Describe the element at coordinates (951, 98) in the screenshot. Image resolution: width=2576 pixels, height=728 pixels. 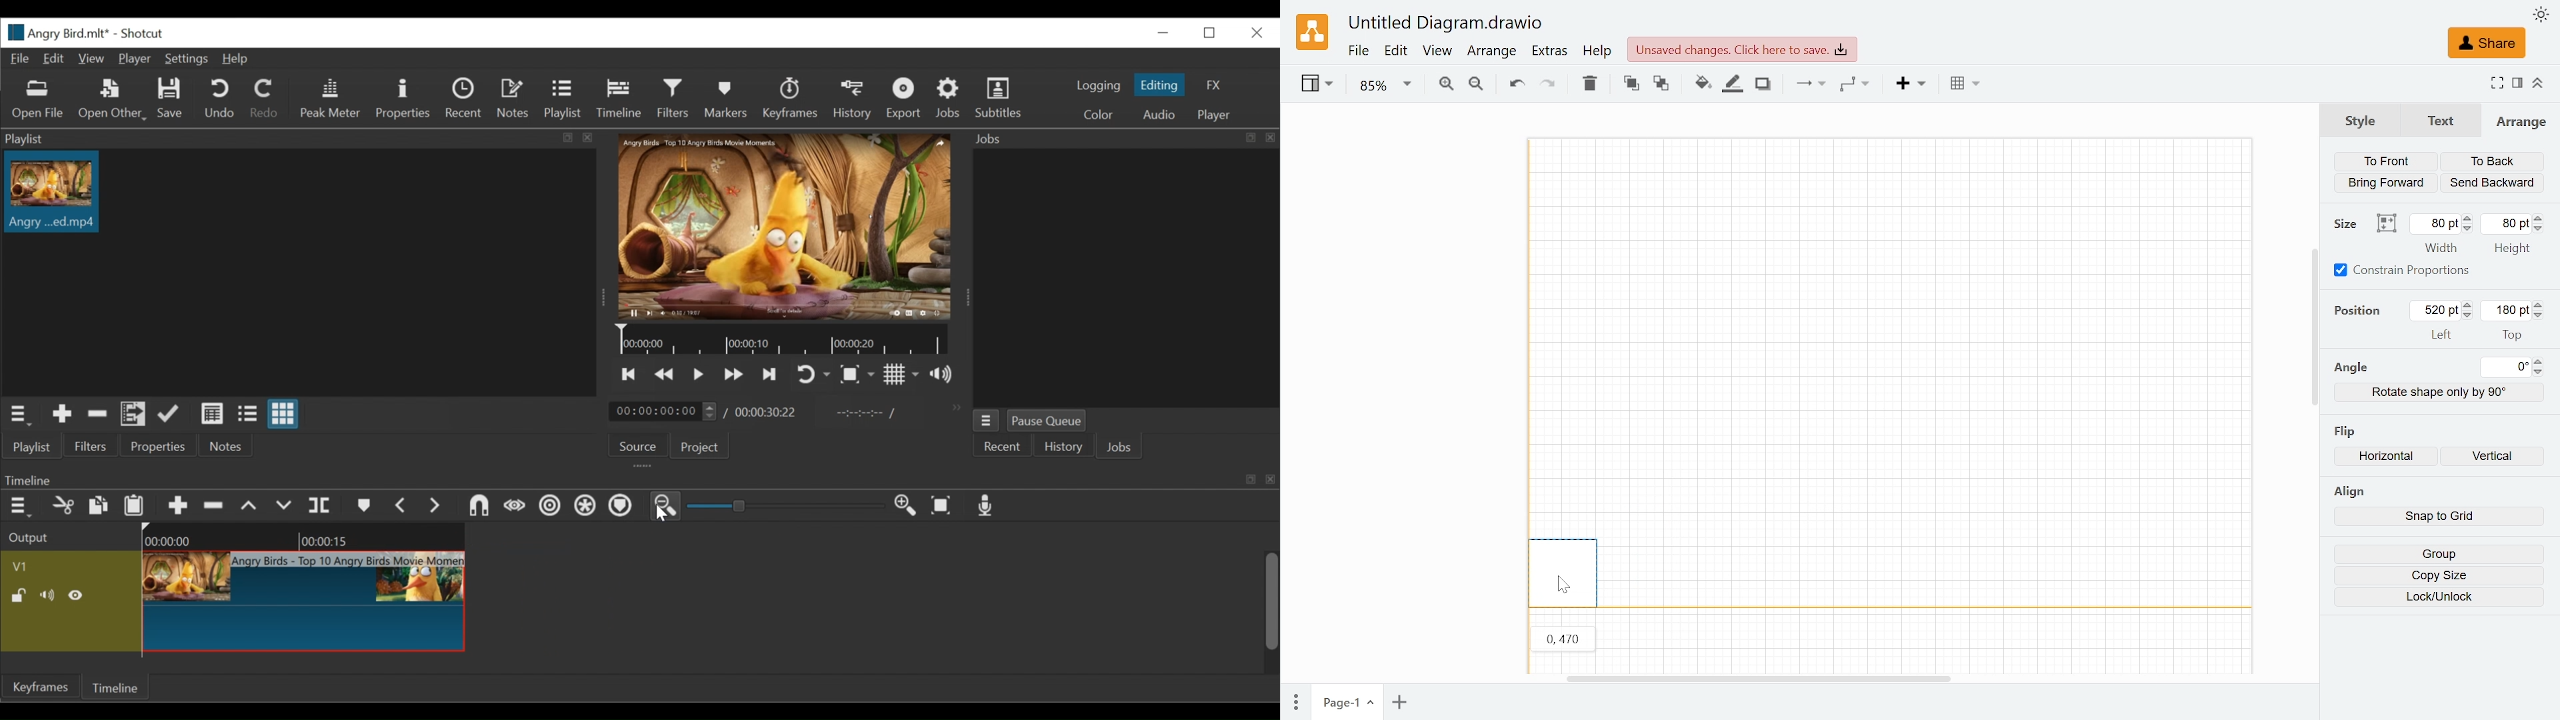
I see `Jobs` at that location.